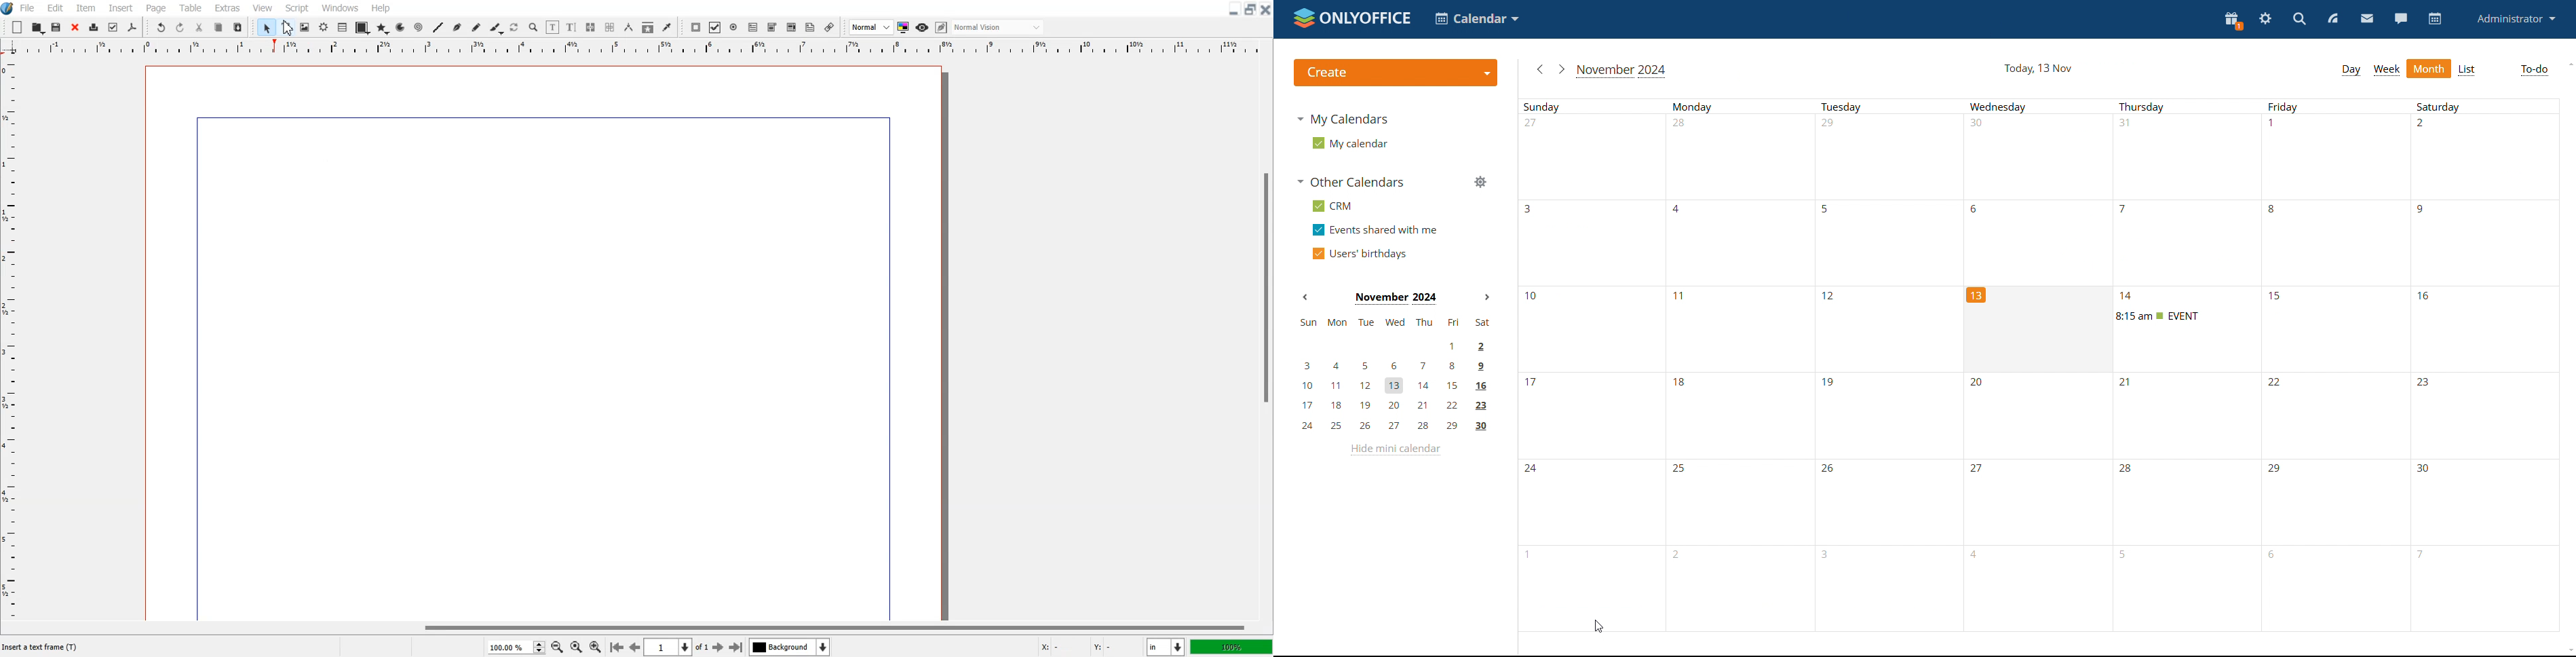  I want to click on Calligraphic line , so click(497, 29).